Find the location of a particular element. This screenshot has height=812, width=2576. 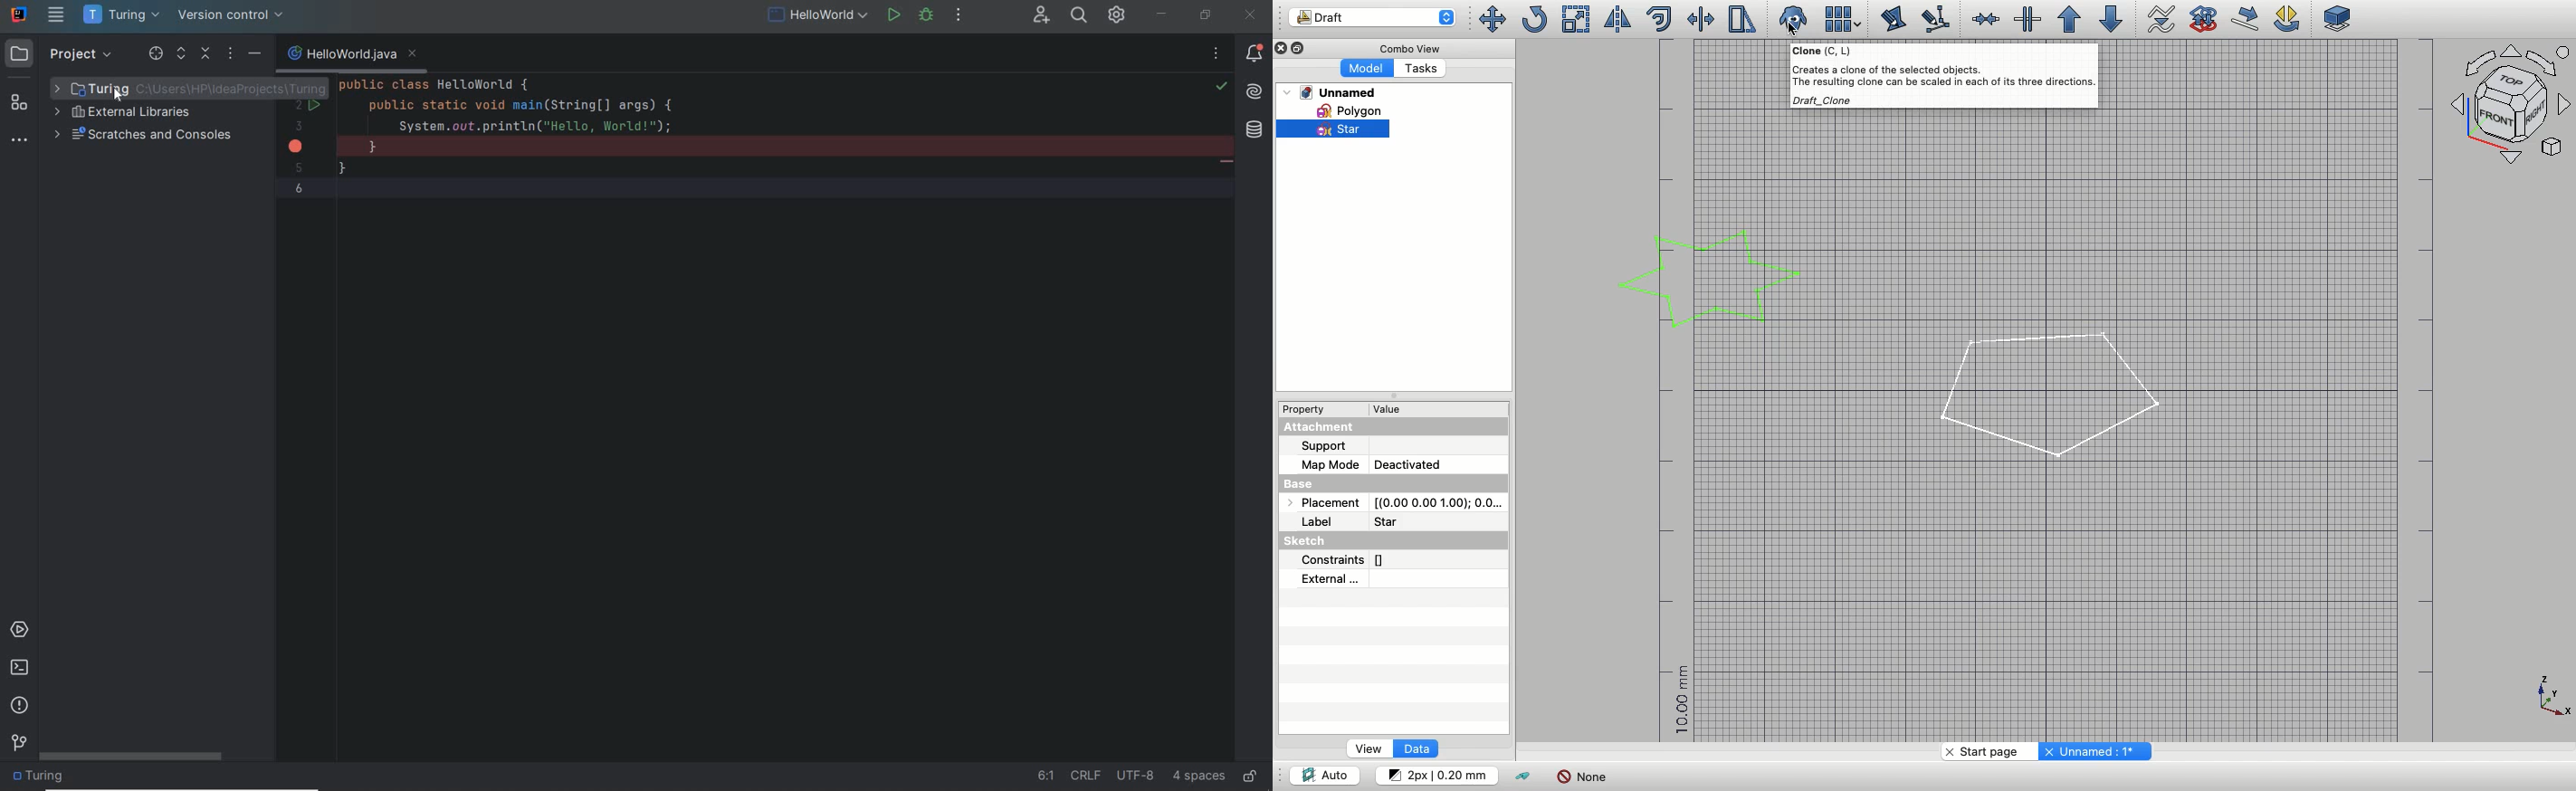

scrollbar is located at coordinates (133, 757).